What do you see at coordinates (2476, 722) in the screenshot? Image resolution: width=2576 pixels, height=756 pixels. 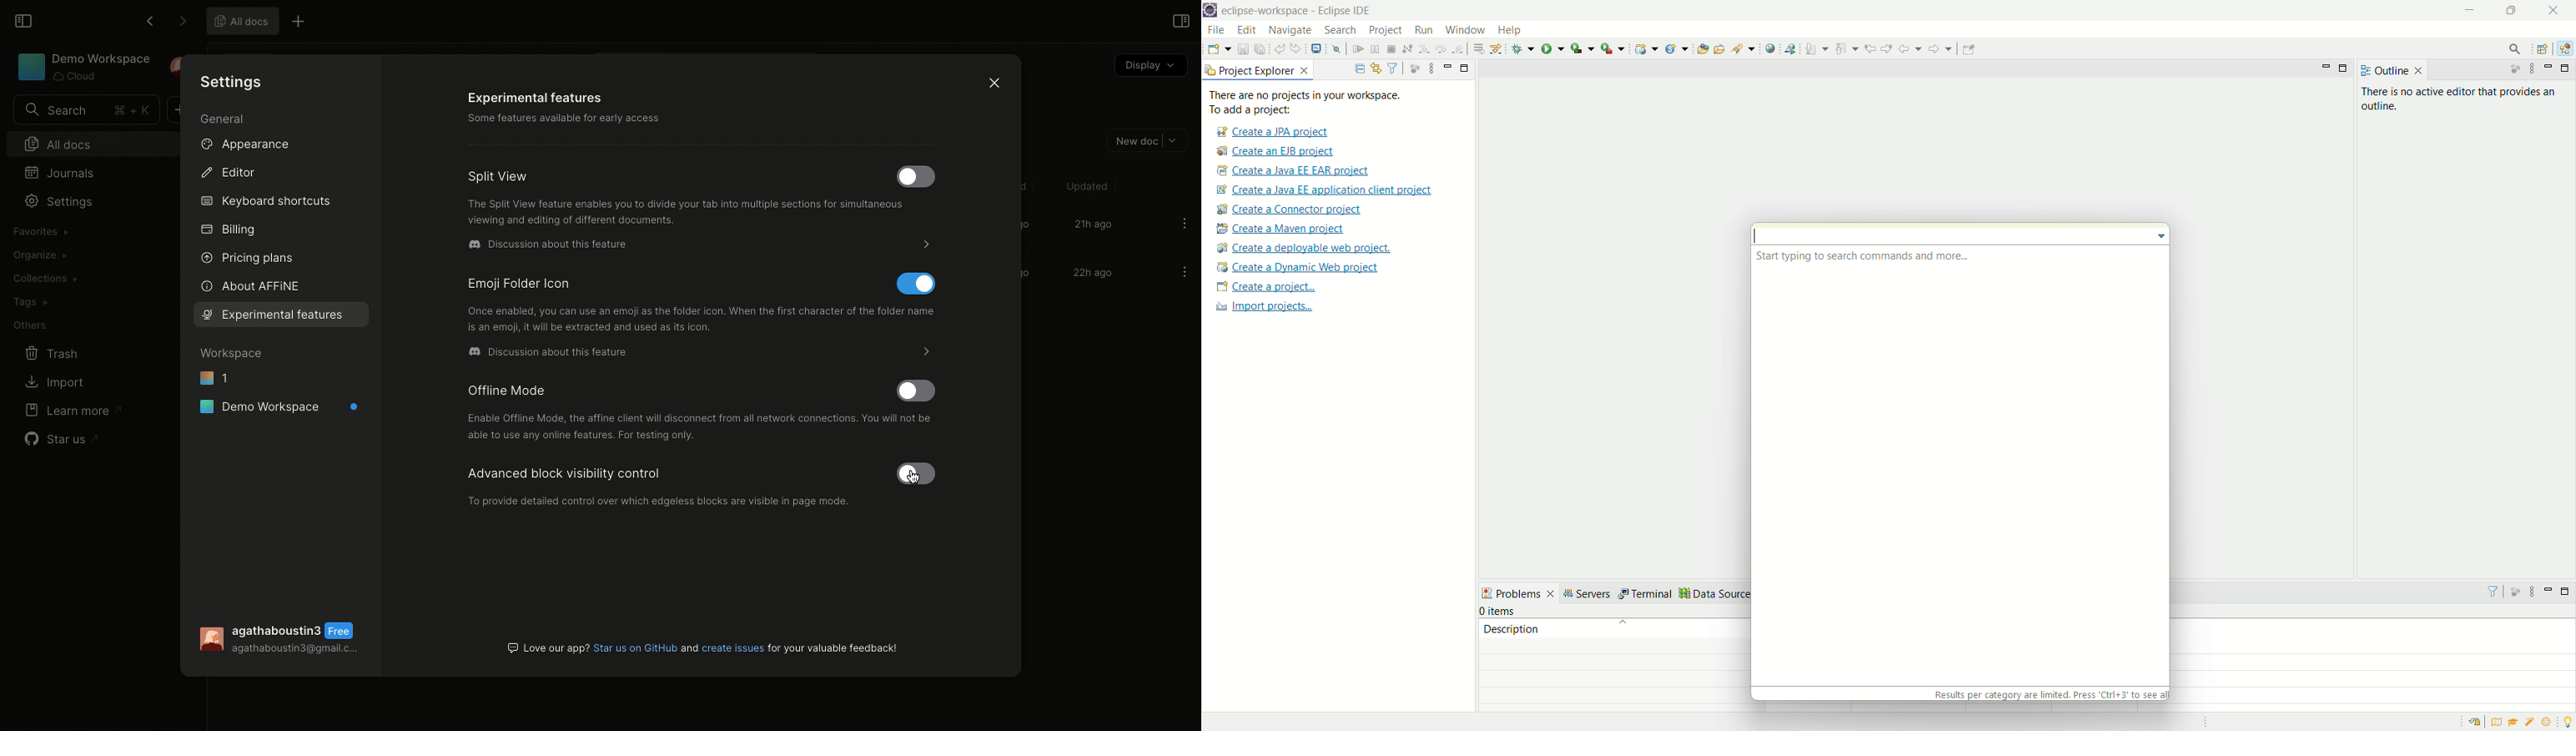 I see `restore welcome` at bounding box center [2476, 722].